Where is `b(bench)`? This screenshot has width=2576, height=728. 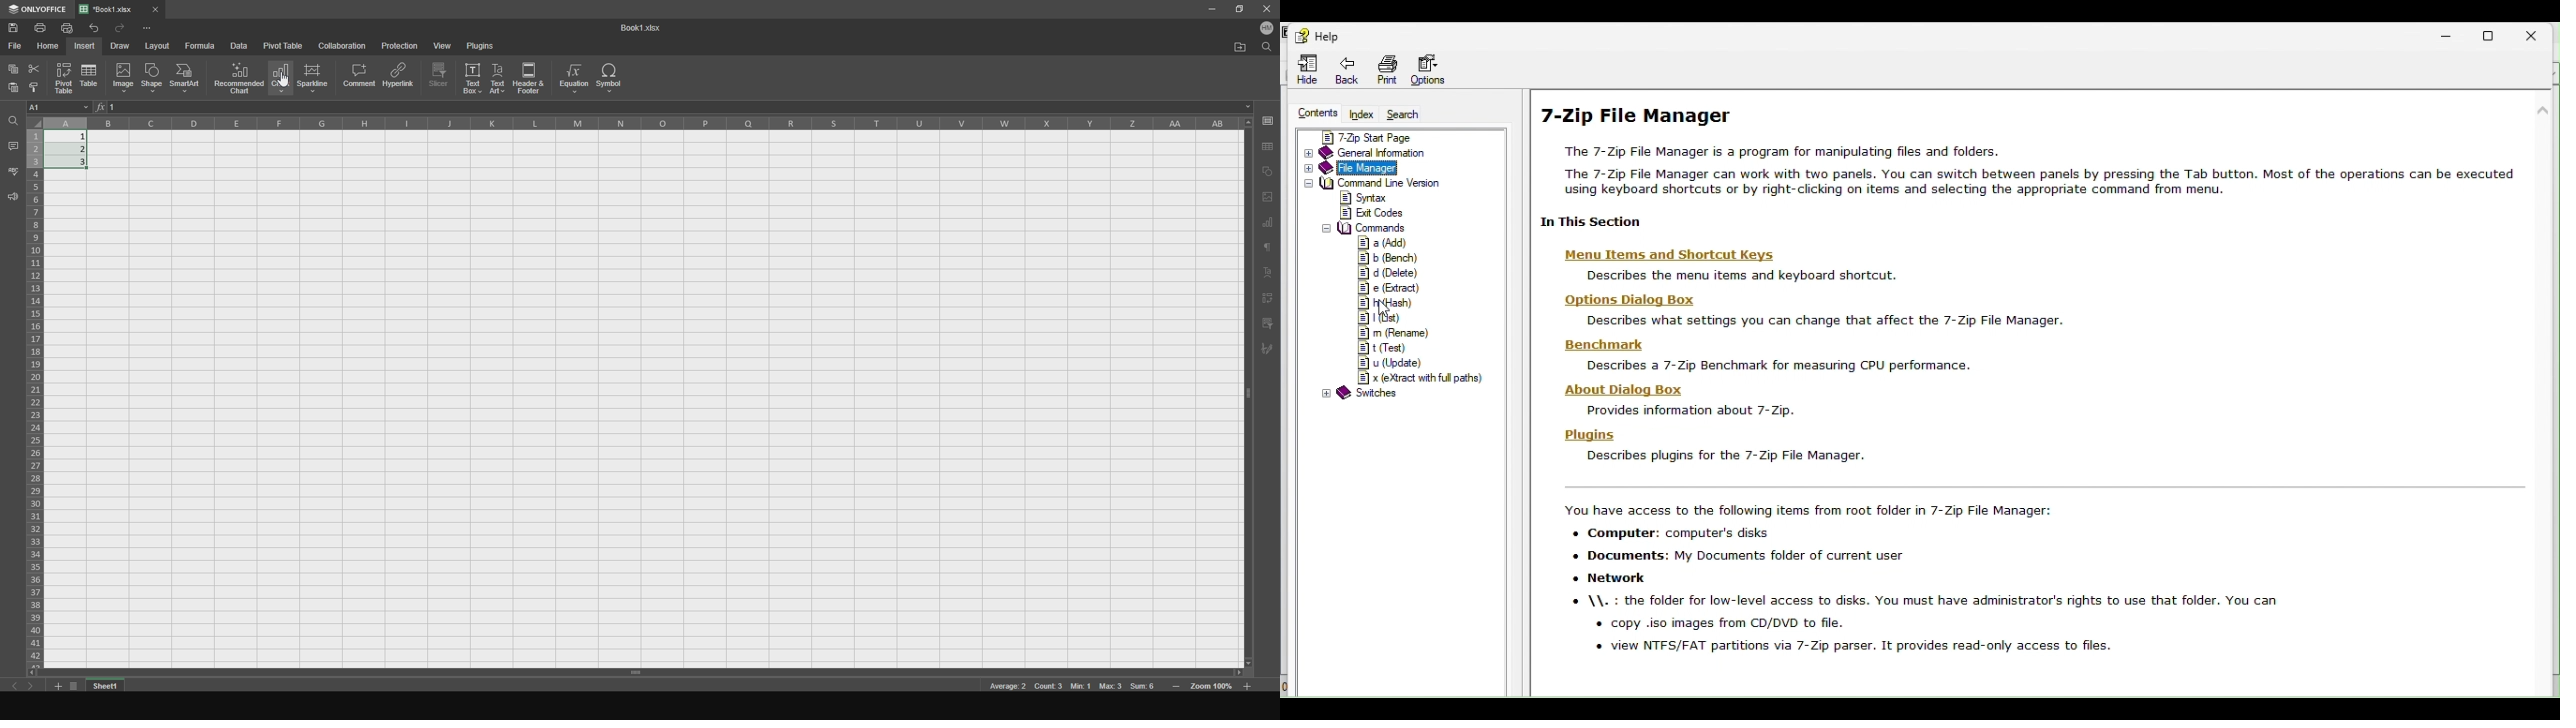 b(bench) is located at coordinates (1386, 259).